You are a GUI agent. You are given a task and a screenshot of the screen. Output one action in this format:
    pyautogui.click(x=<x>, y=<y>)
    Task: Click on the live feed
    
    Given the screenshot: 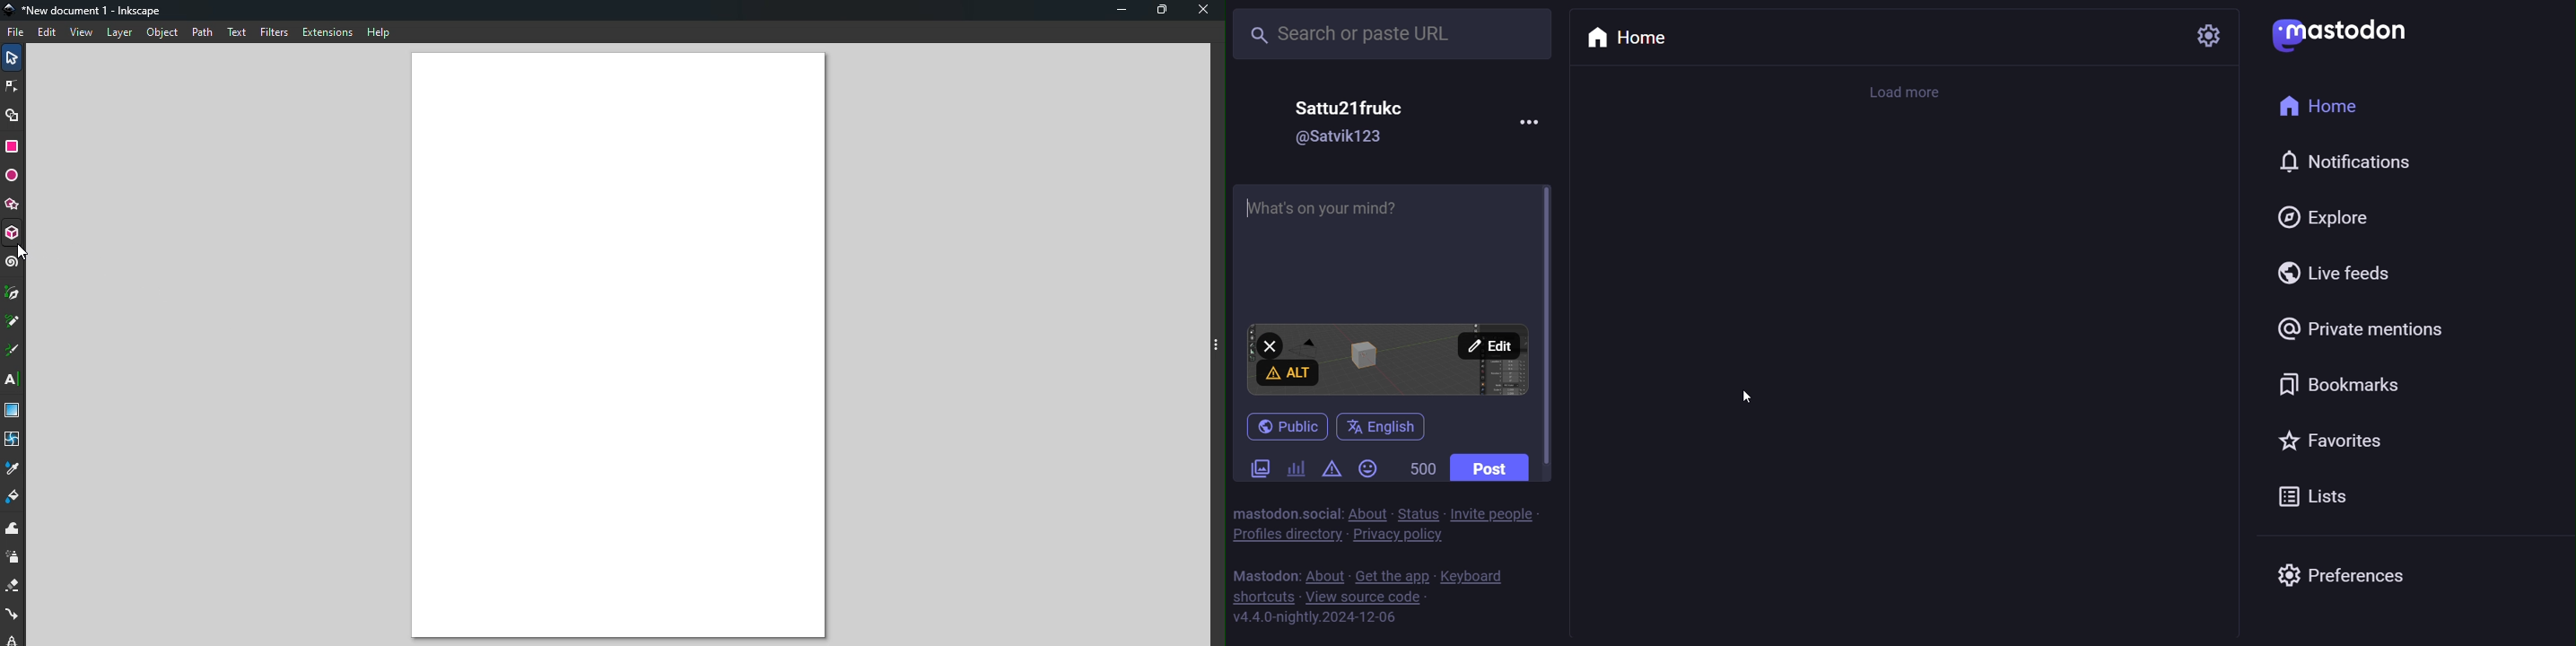 What is the action you would take?
    pyautogui.click(x=2330, y=274)
    